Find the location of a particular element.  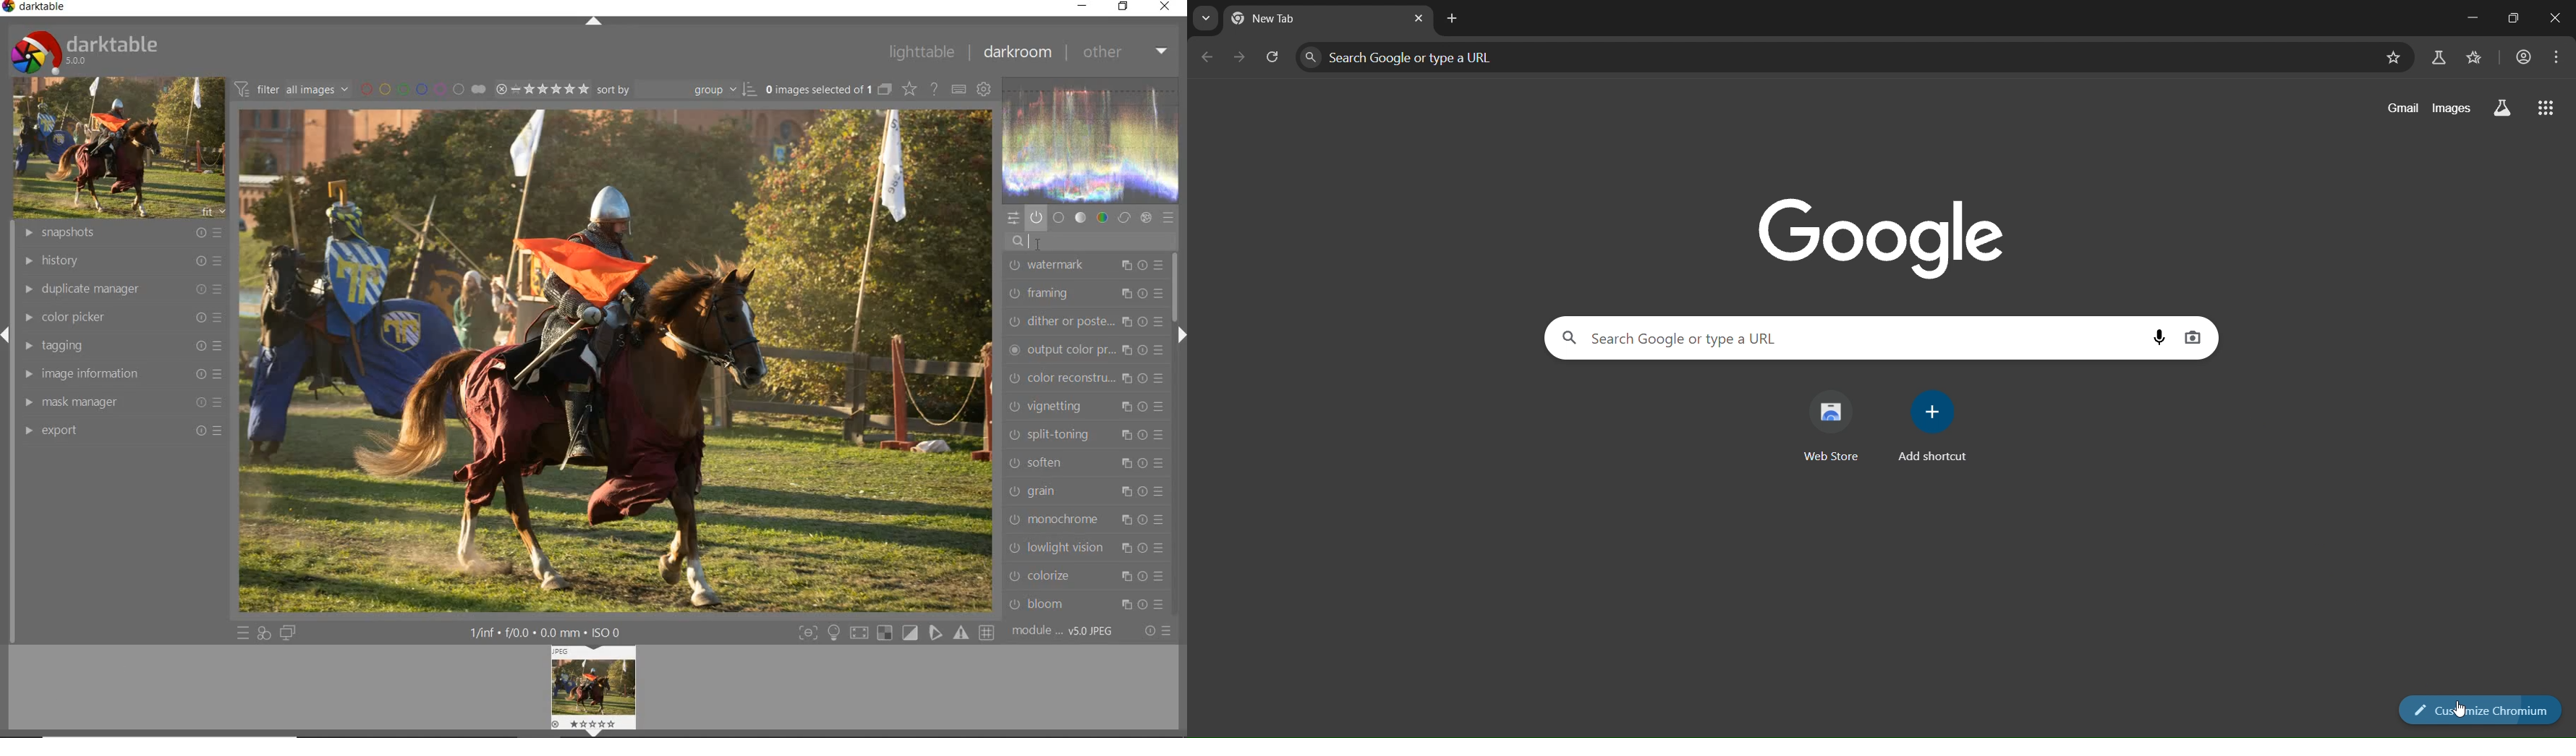

image is located at coordinates (116, 148).